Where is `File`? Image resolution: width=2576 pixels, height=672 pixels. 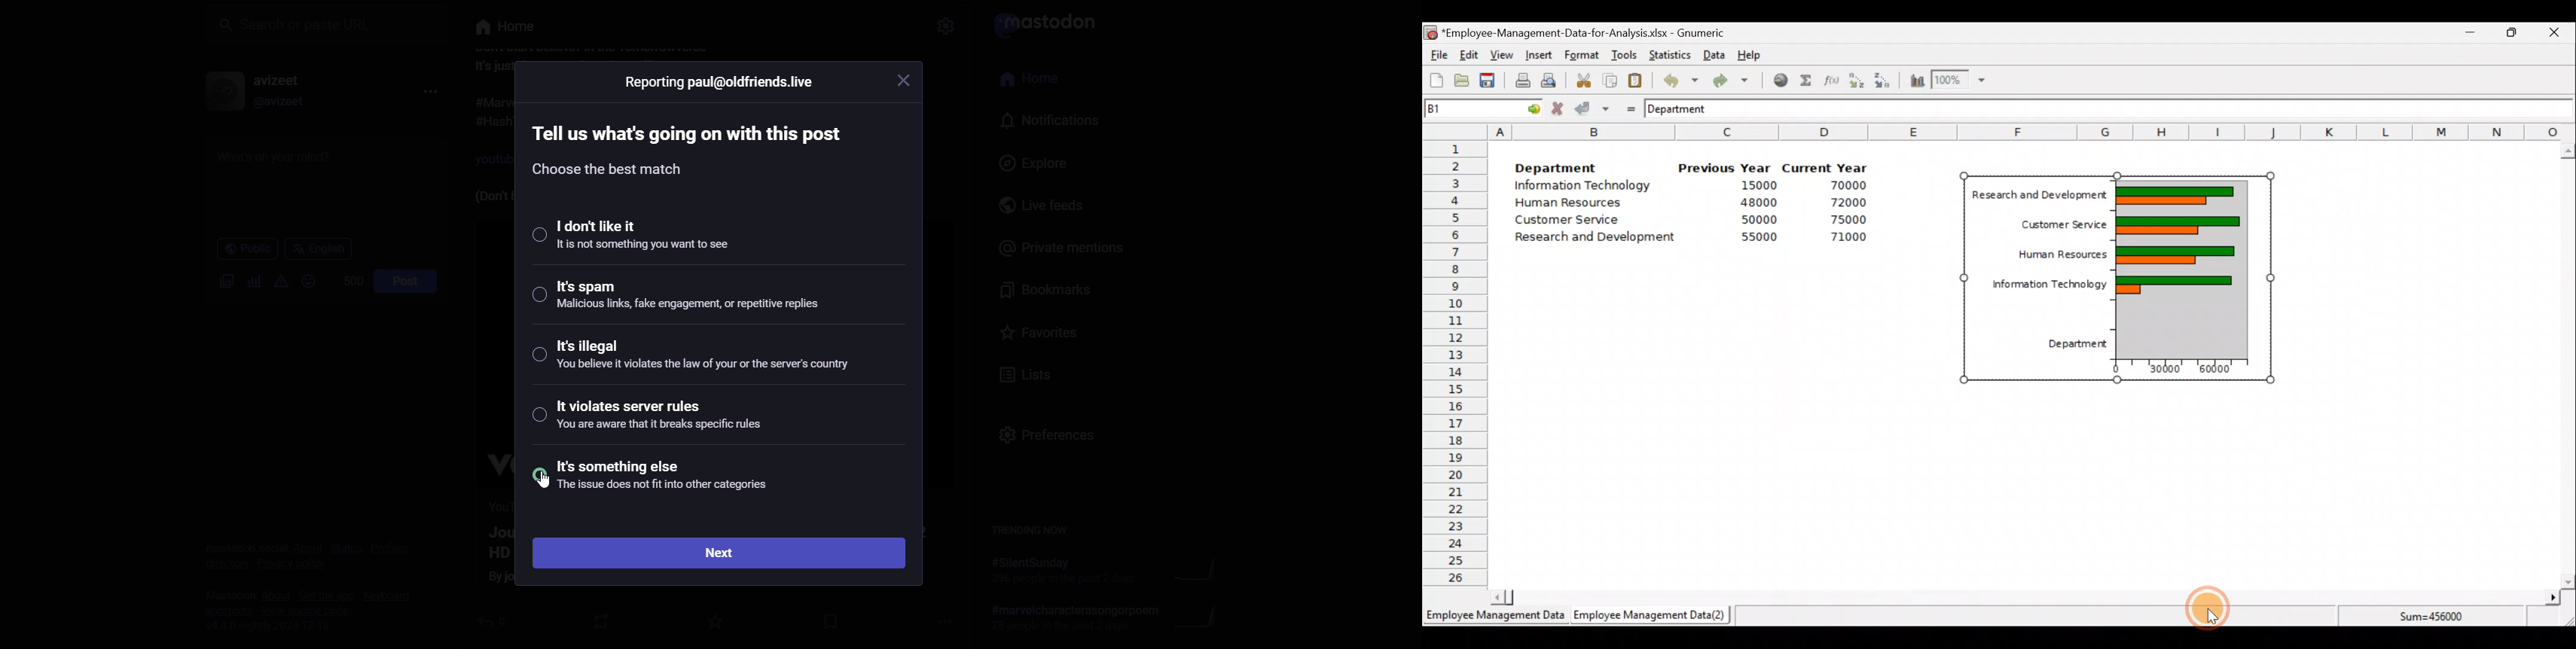 File is located at coordinates (1437, 55).